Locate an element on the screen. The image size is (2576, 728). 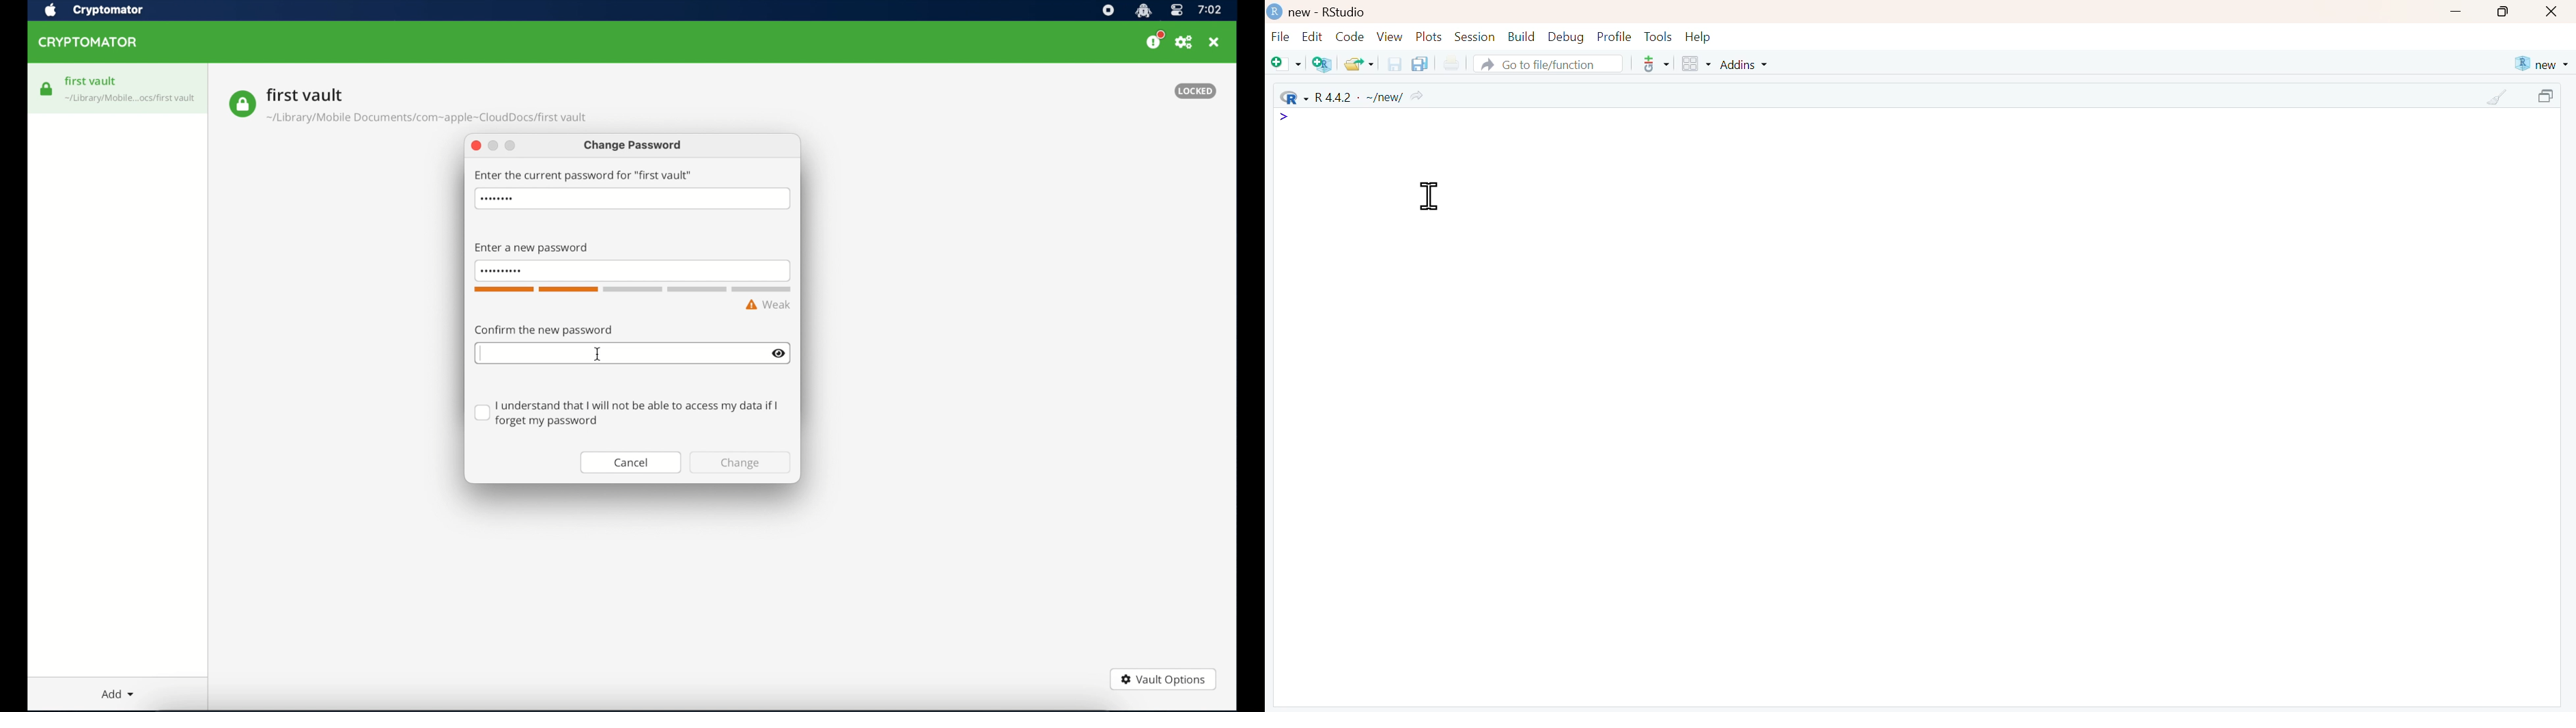
Session is located at coordinates (1476, 37).